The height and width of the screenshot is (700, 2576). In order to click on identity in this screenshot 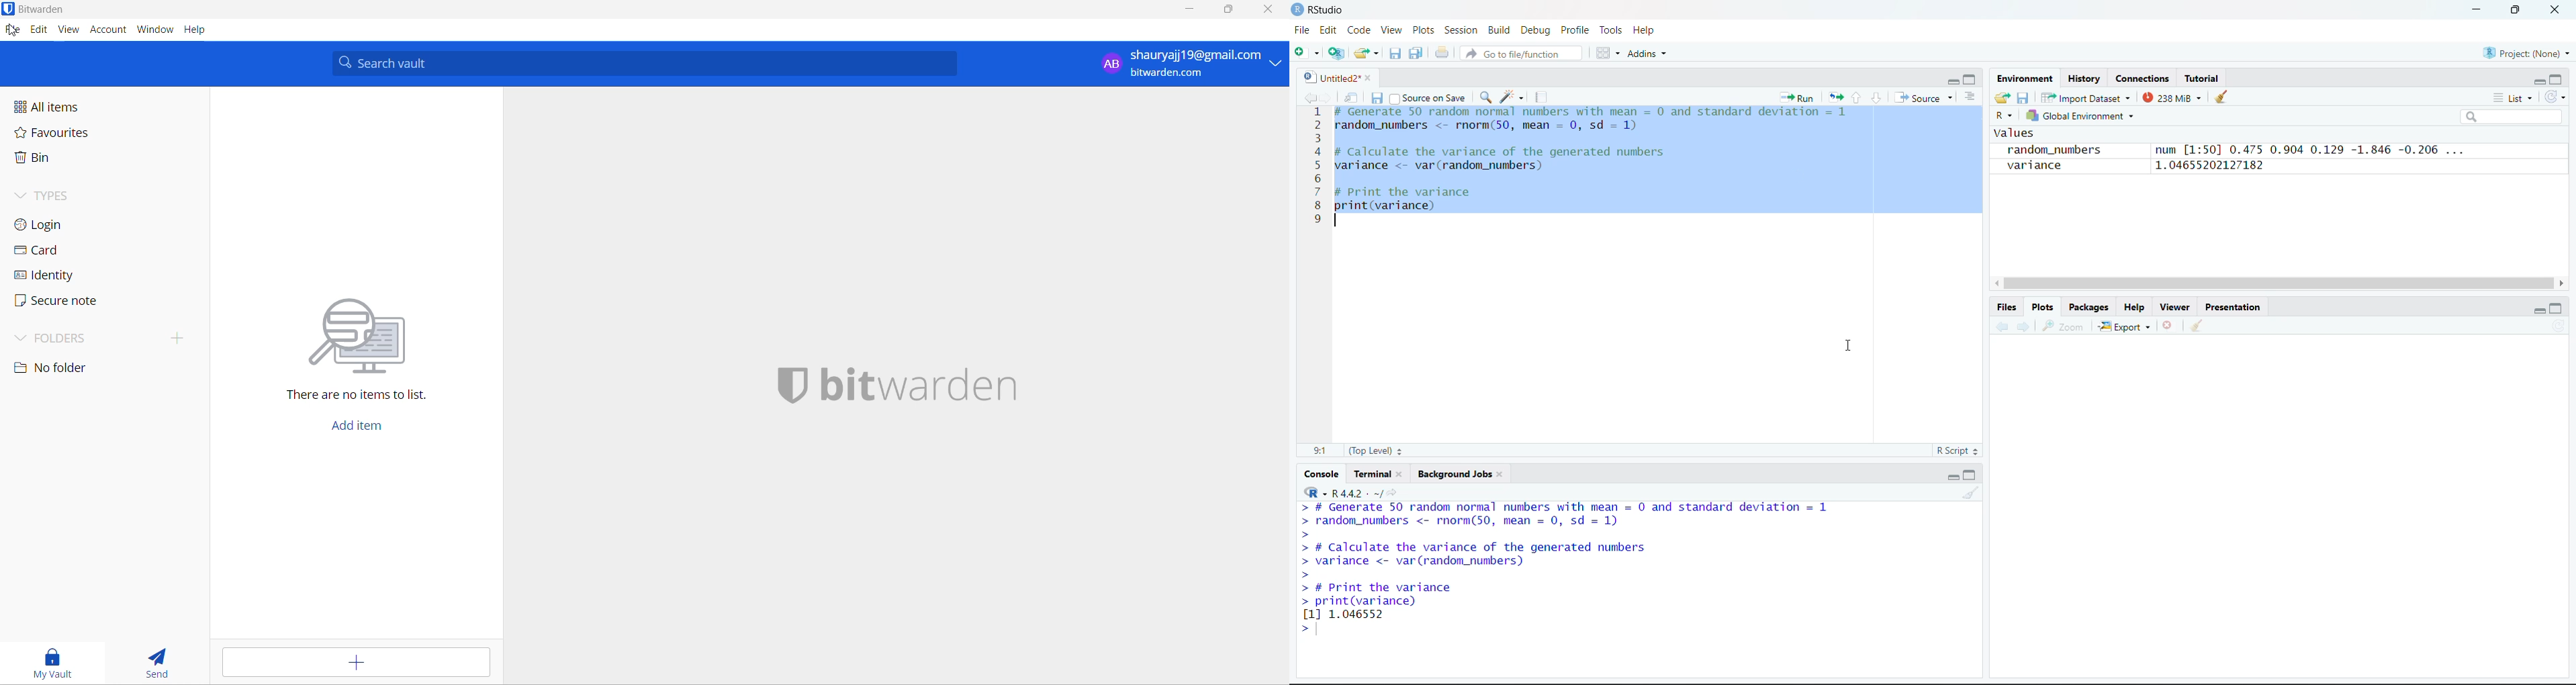, I will do `click(88, 278)`.